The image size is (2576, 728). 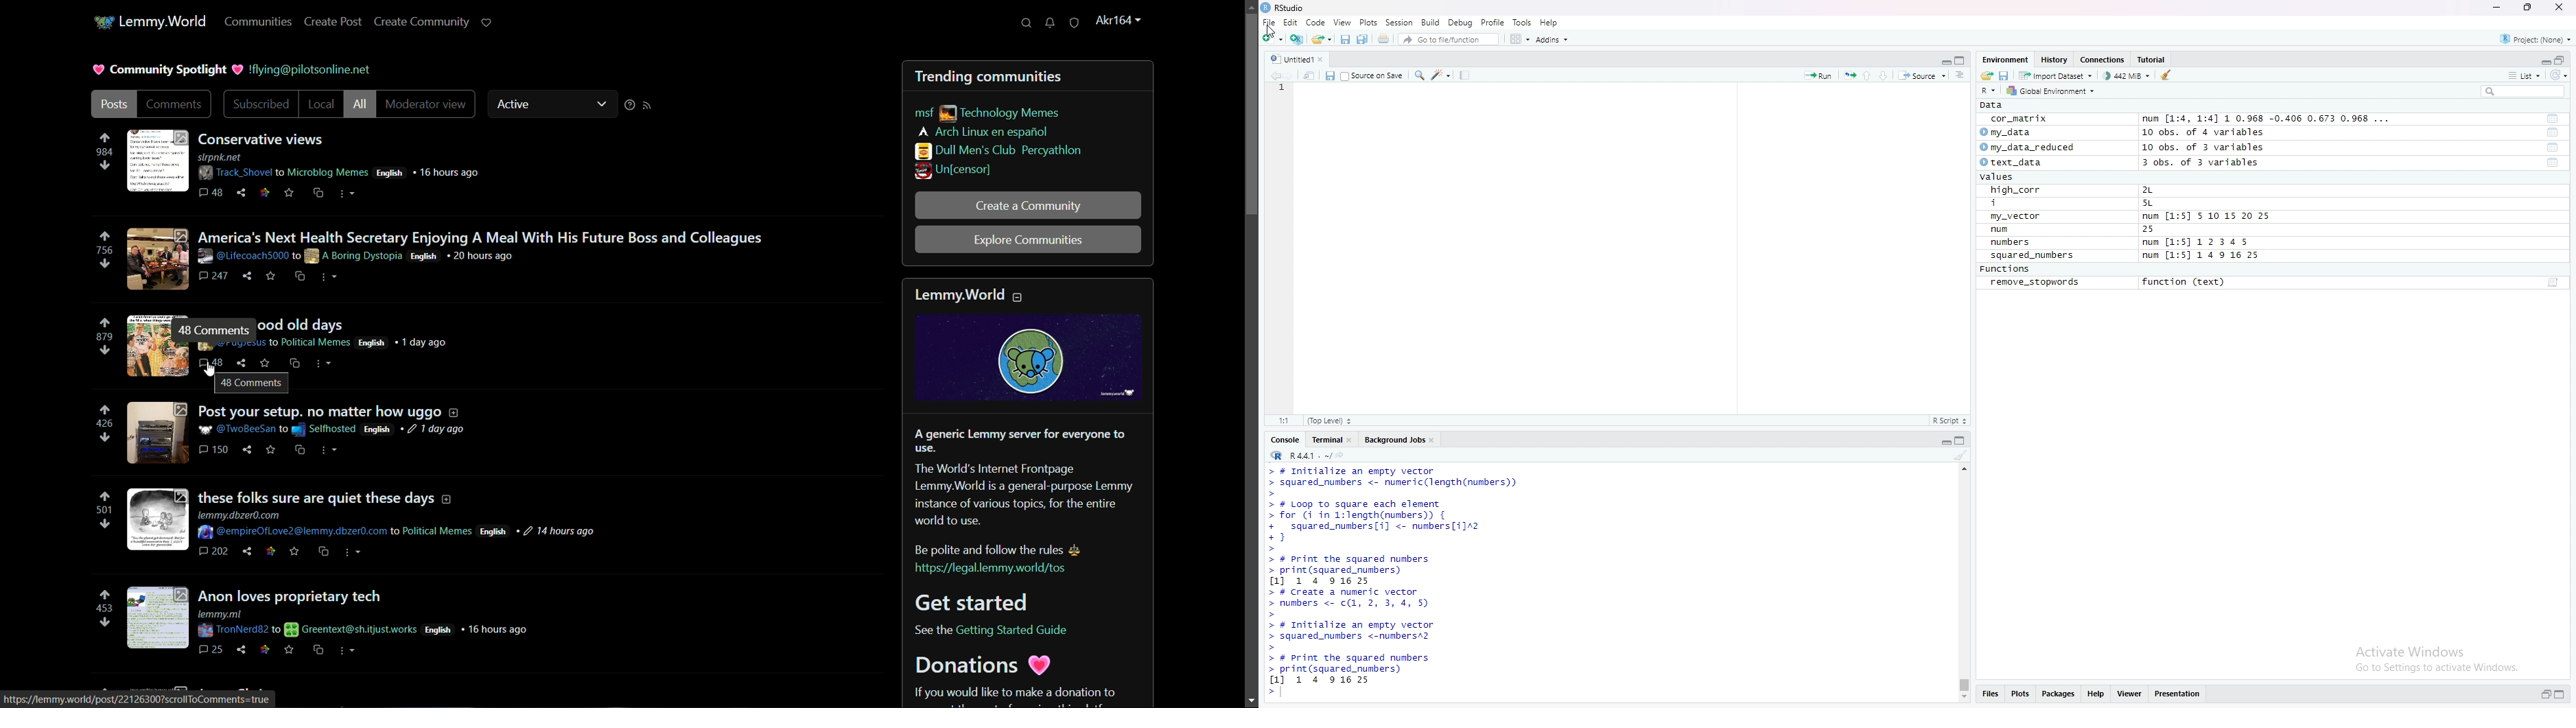 What do you see at coordinates (1332, 76) in the screenshot?
I see `Save` at bounding box center [1332, 76].